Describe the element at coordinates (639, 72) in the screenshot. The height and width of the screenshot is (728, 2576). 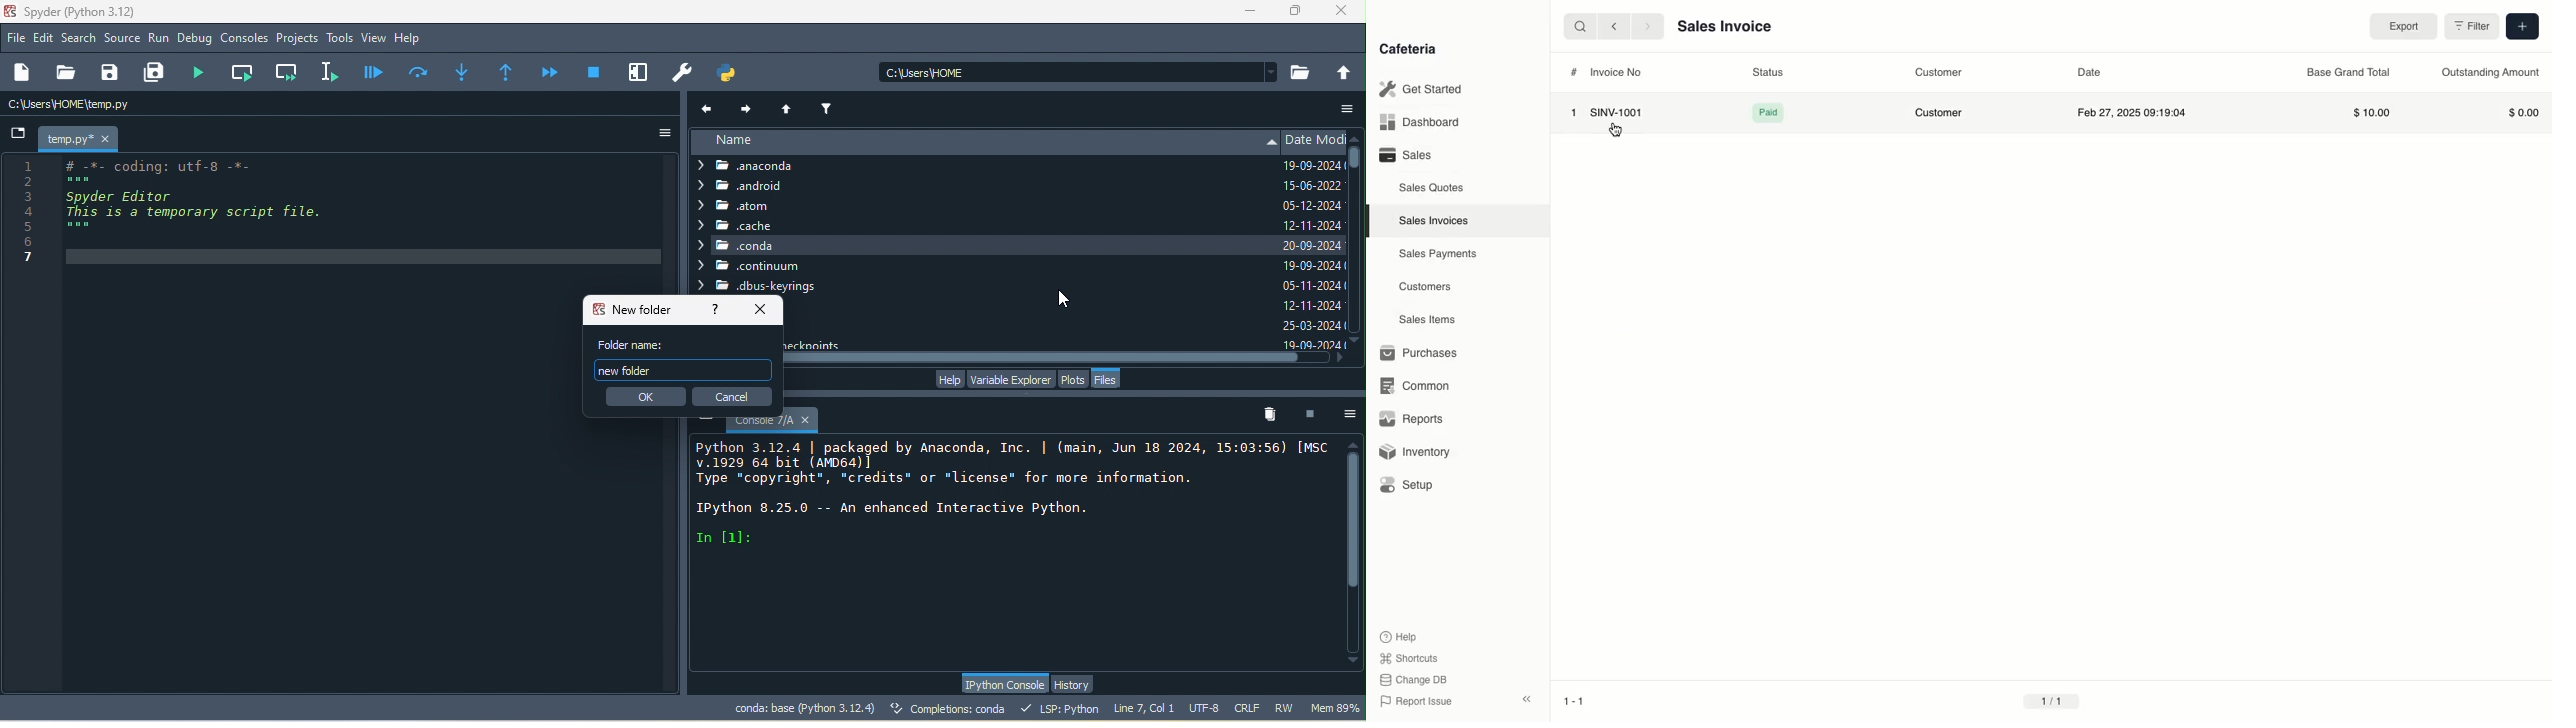
I see `maximize current pane` at that location.